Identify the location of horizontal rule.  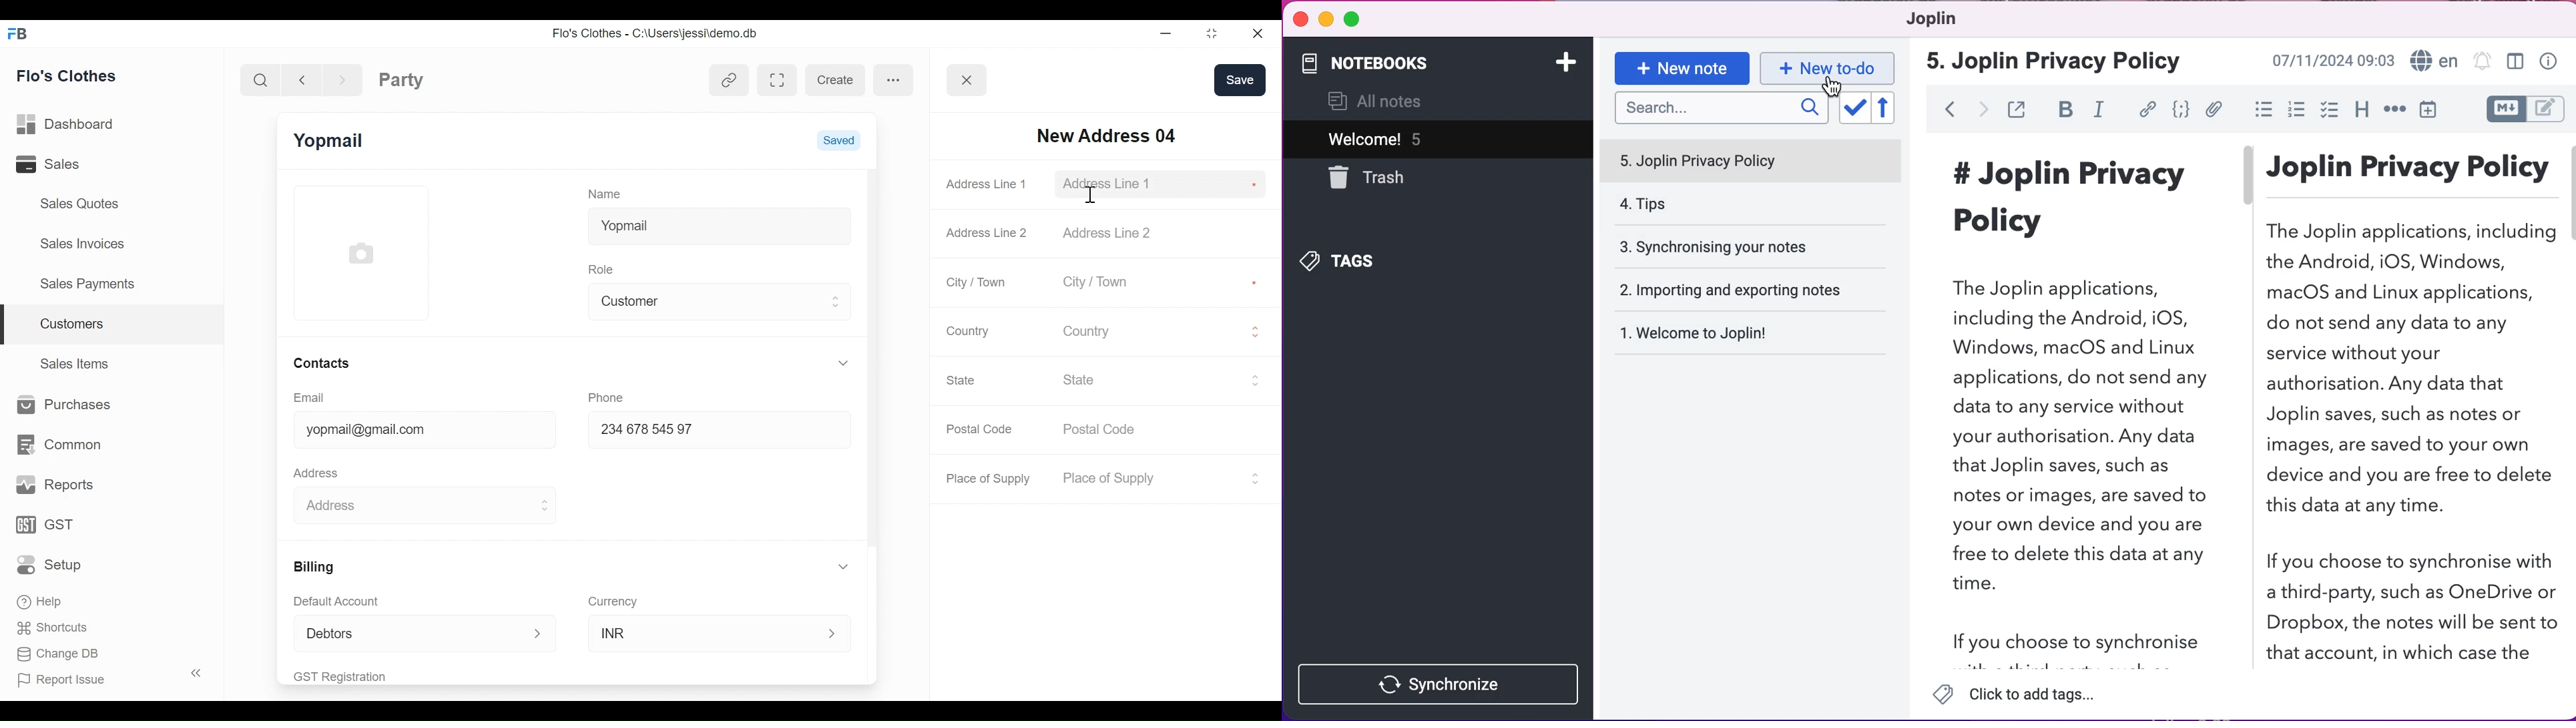
(2393, 114).